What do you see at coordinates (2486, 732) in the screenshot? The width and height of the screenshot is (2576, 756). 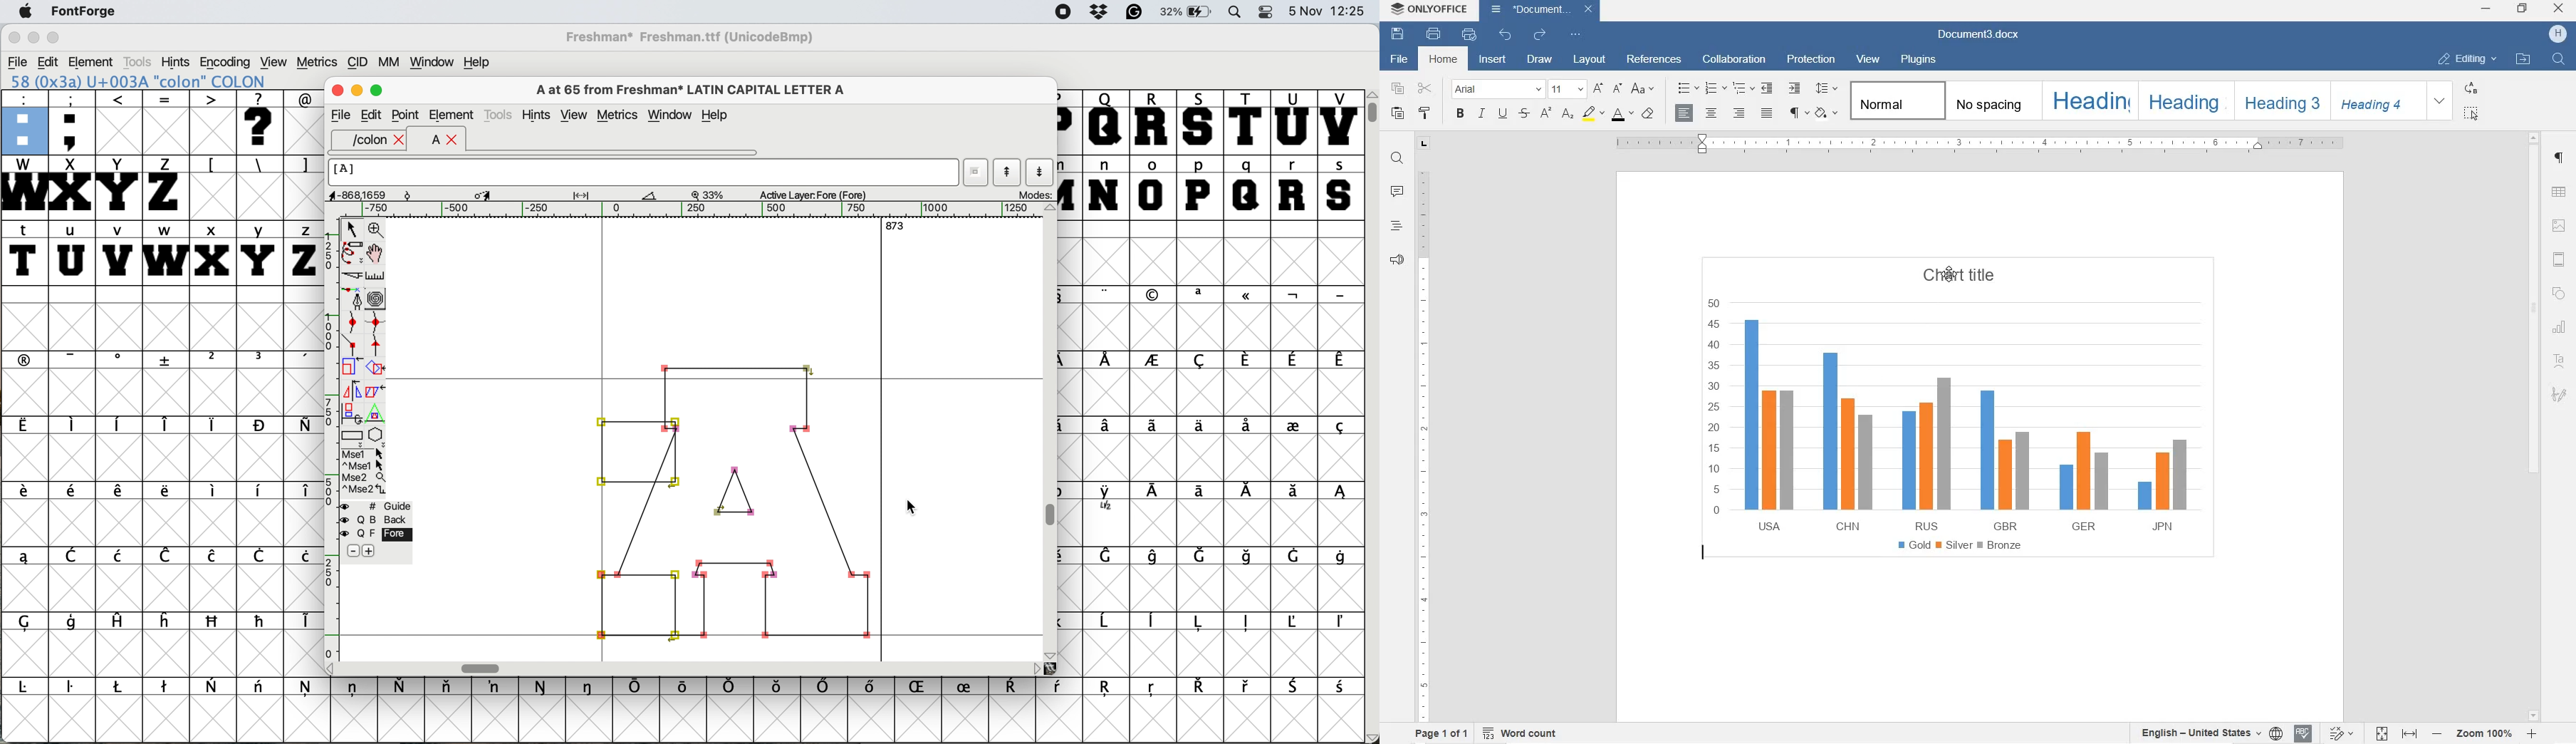 I see `ZOOM IN OR OUT` at bounding box center [2486, 732].